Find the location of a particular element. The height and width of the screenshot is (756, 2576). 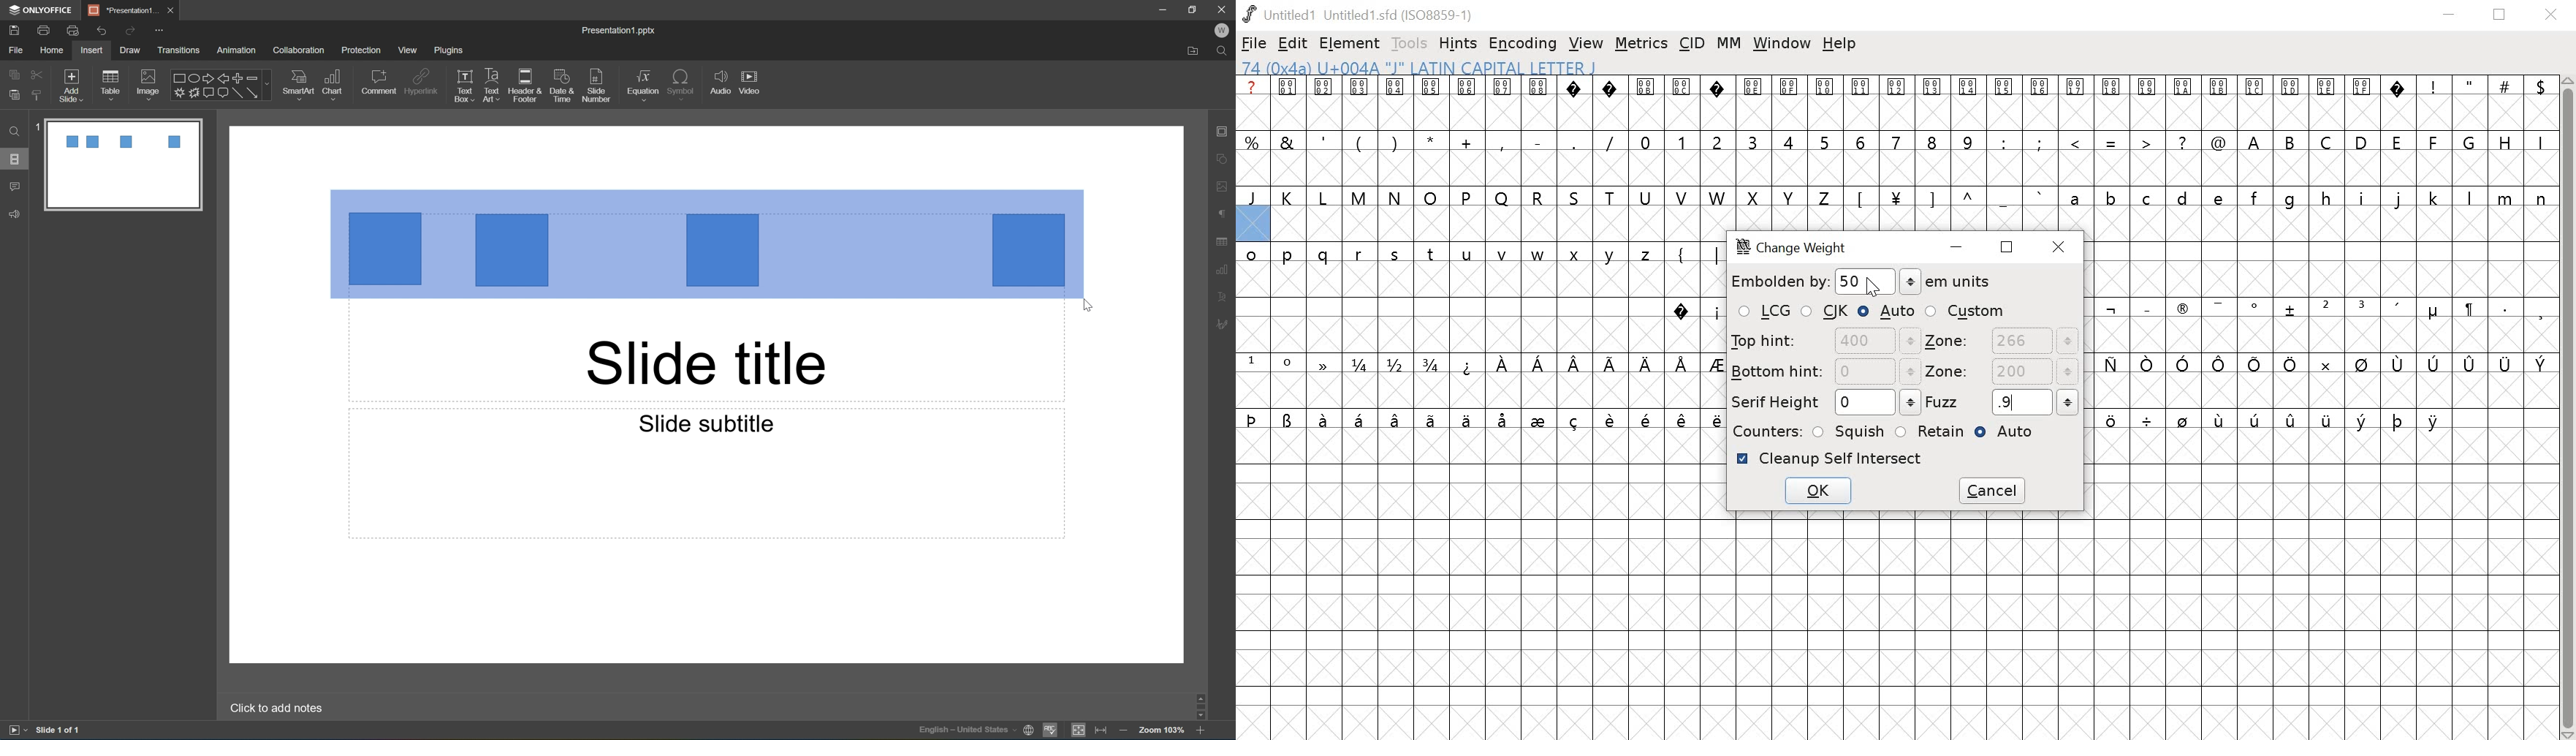

view is located at coordinates (405, 50).